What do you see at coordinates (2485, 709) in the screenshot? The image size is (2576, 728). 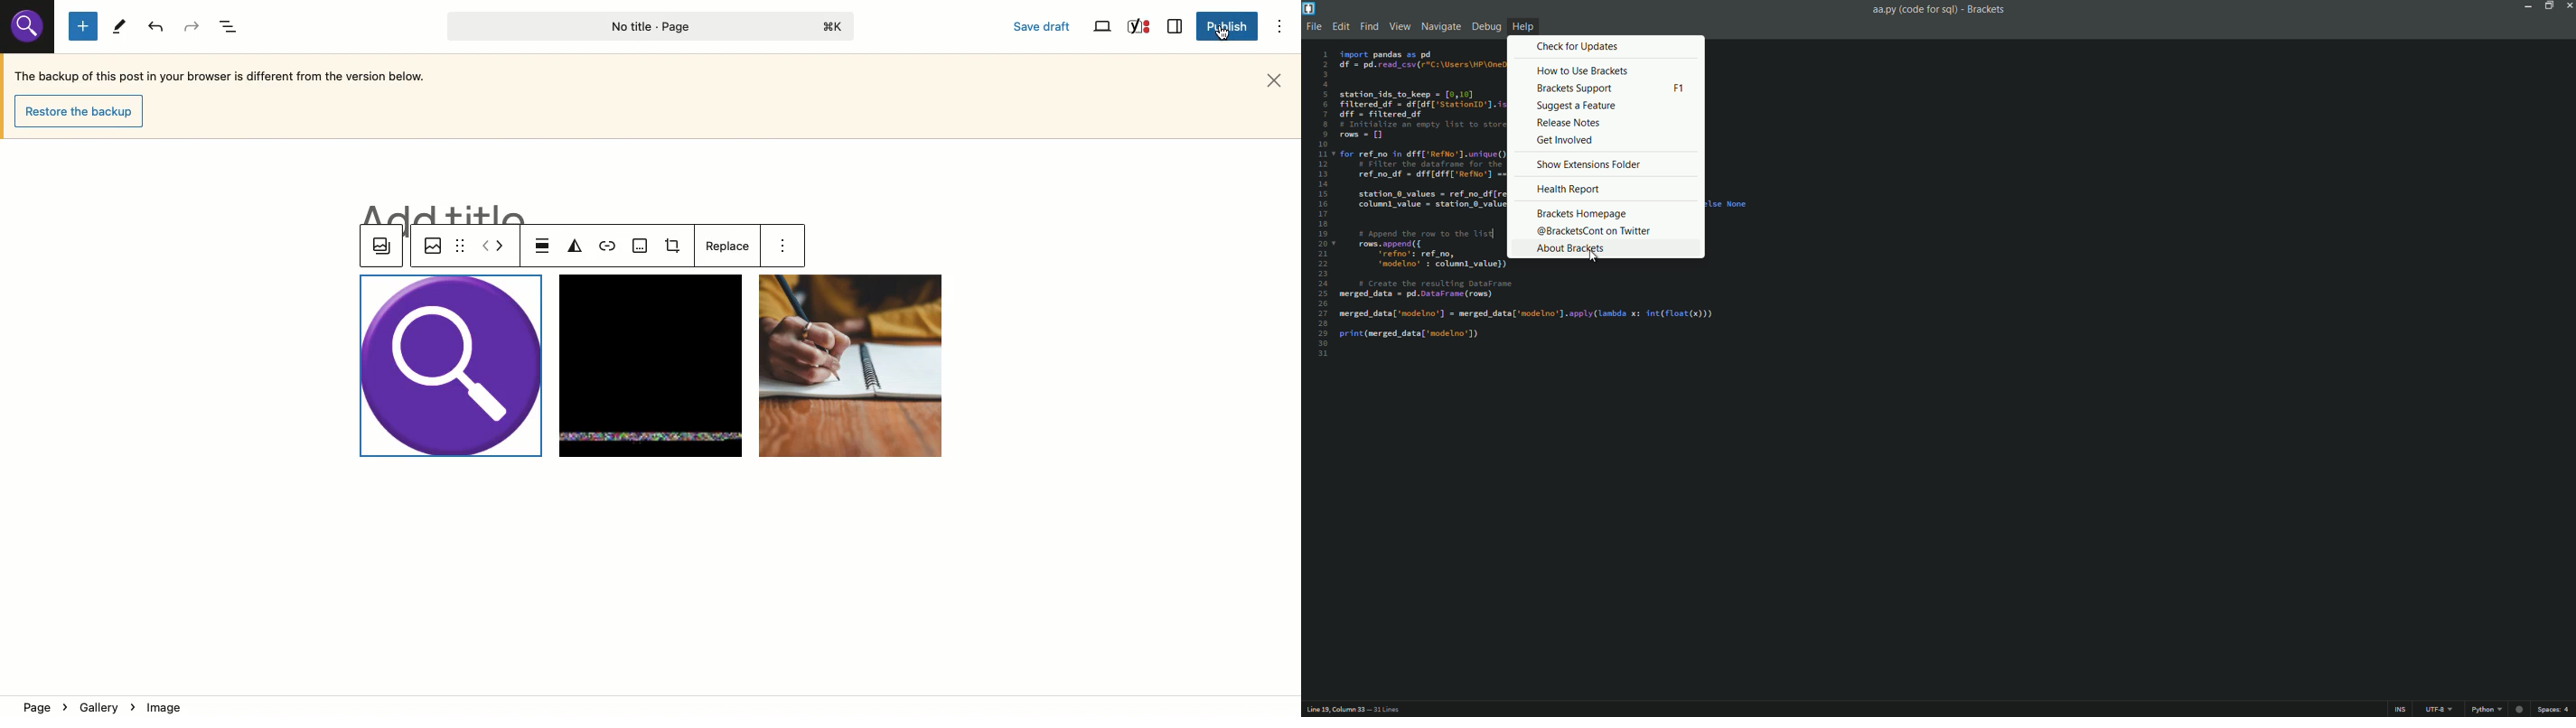 I see `python` at bounding box center [2485, 709].